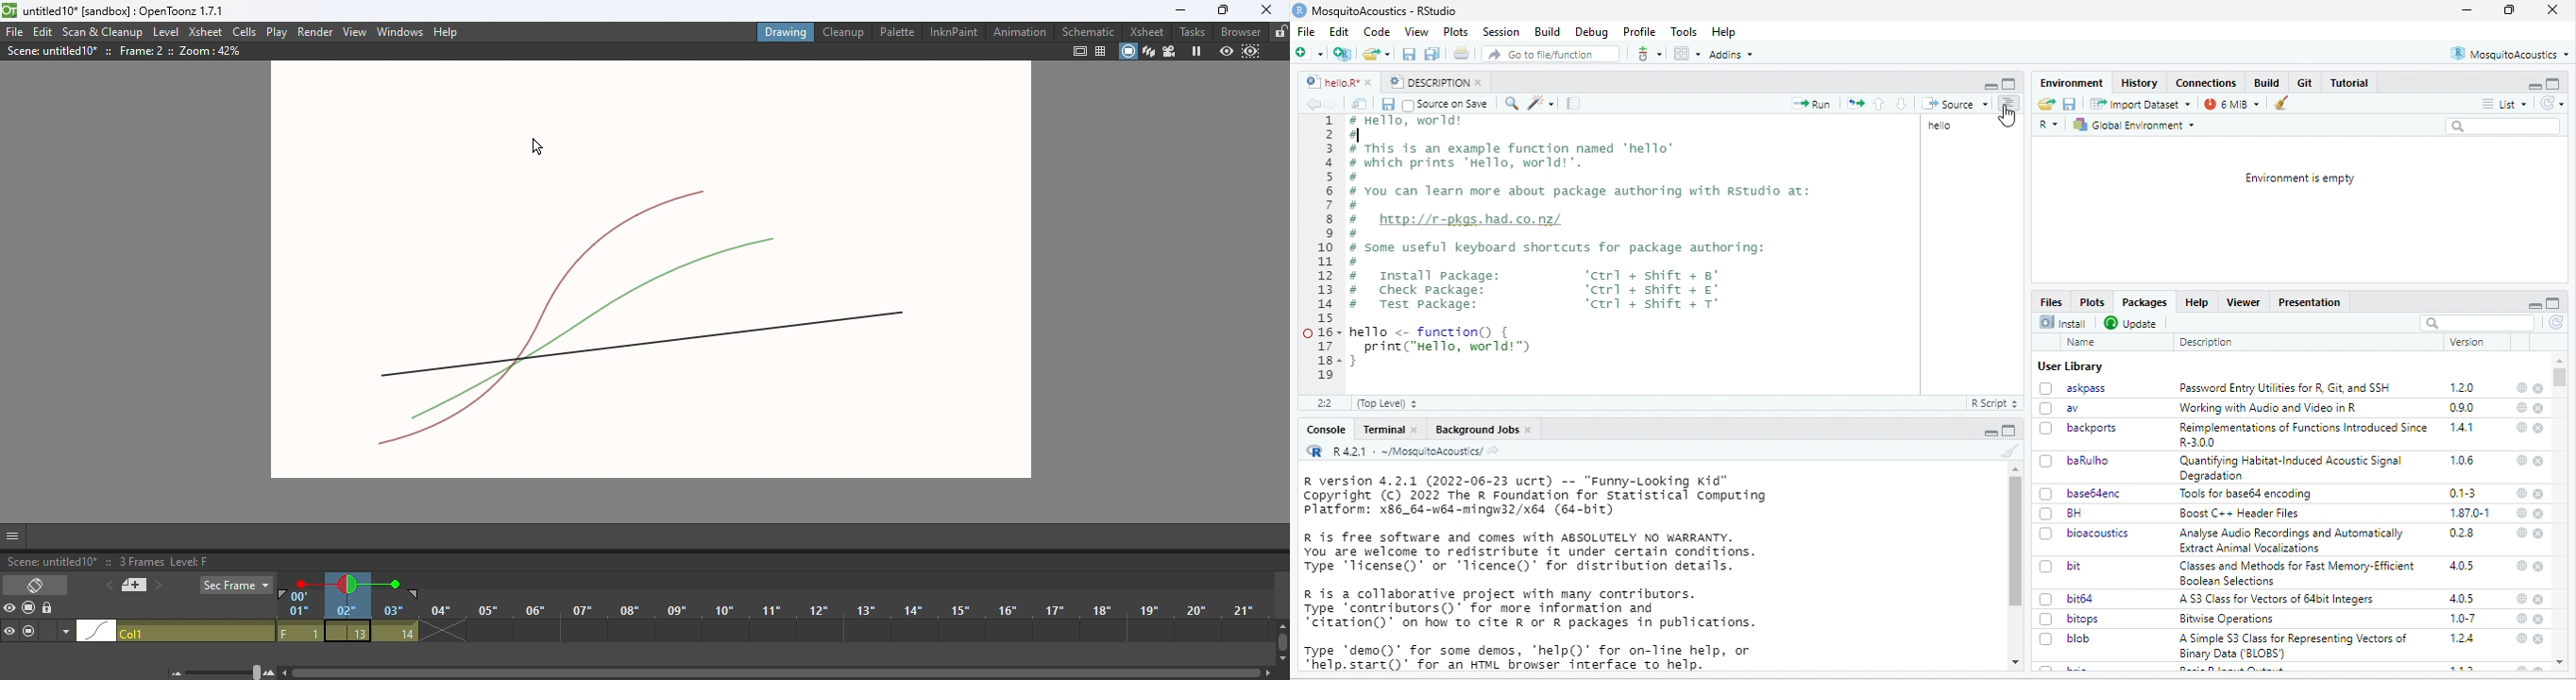 The width and height of the screenshot is (2576, 700). Describe the element at coordinates (1377, 53) in the screenshot. I see `open an existing file` at that location.